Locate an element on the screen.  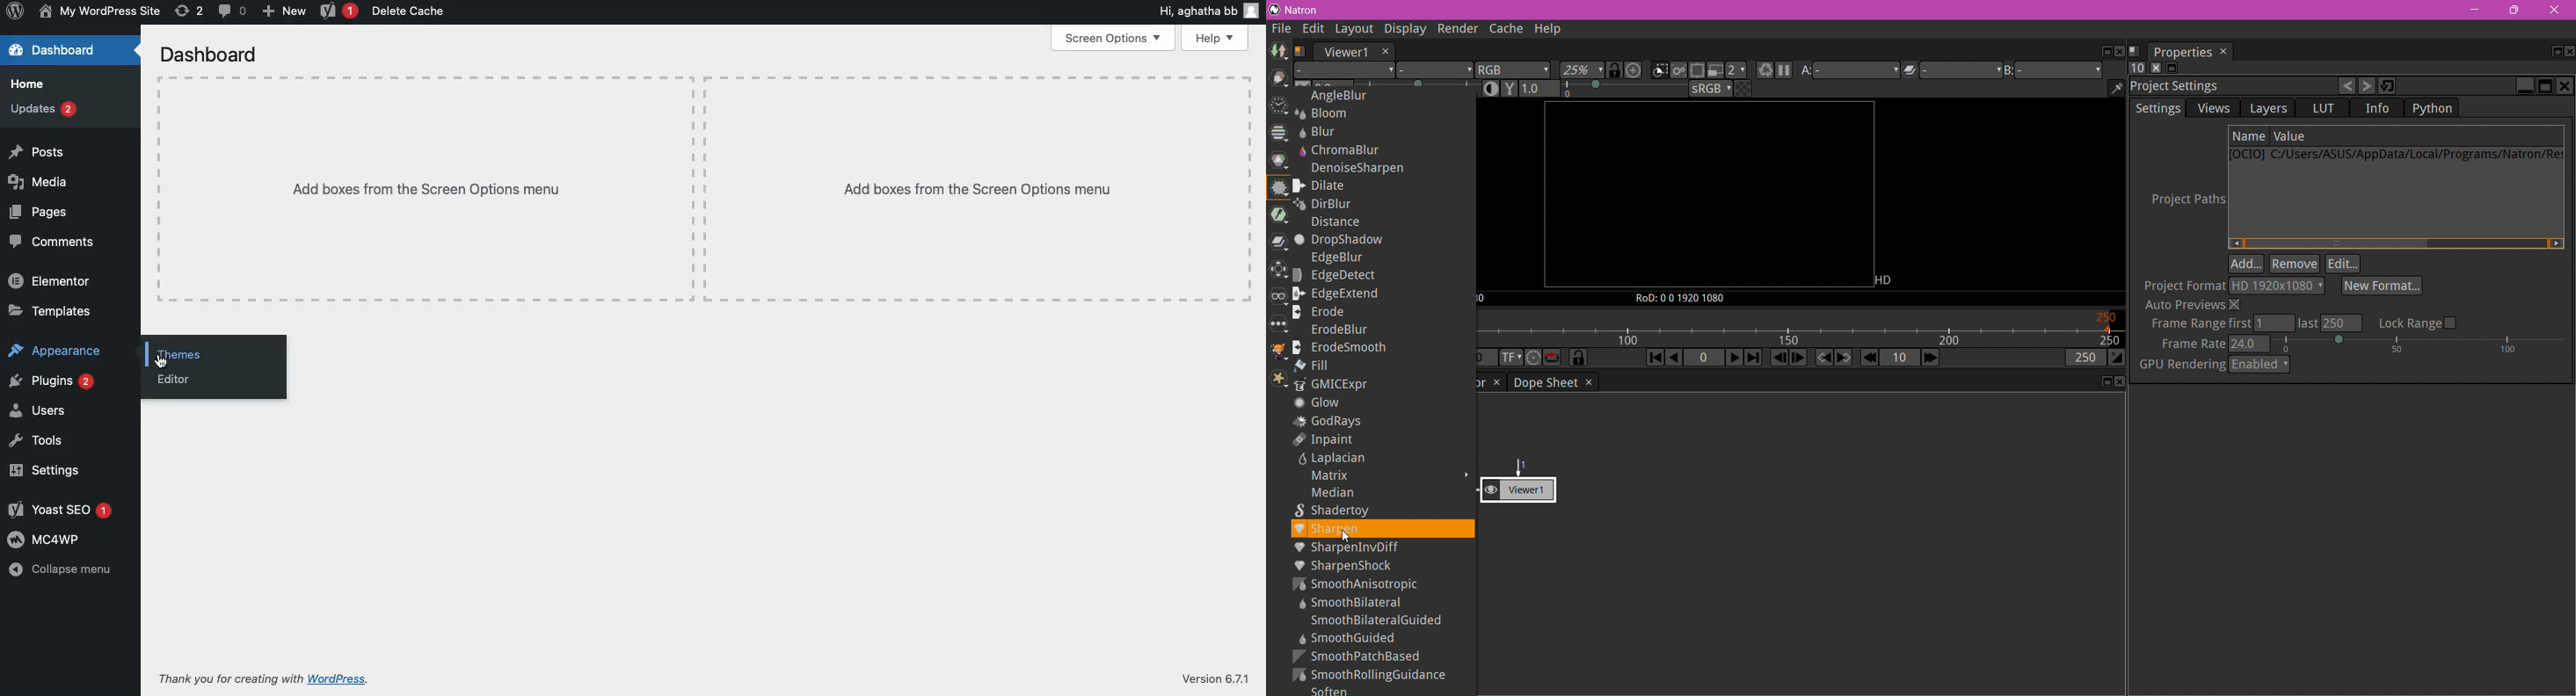
Pages is located at coordinates (39, 214).